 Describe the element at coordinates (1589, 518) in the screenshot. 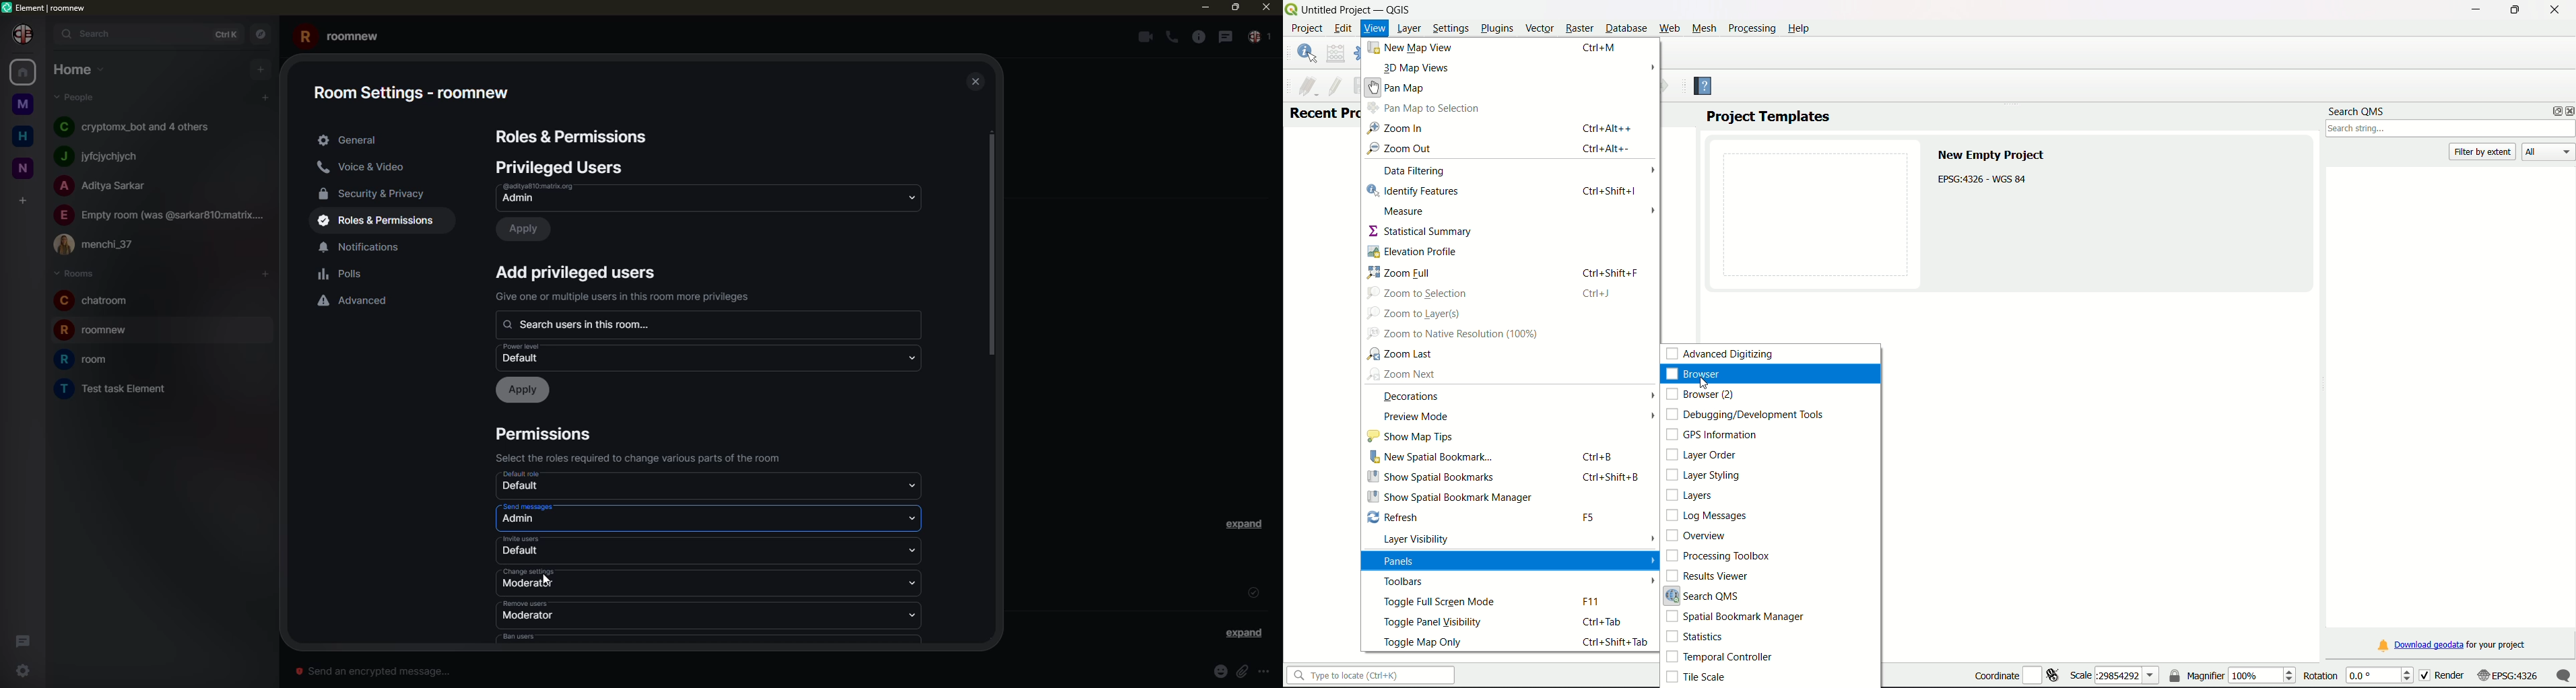

I see `F5` at that location.